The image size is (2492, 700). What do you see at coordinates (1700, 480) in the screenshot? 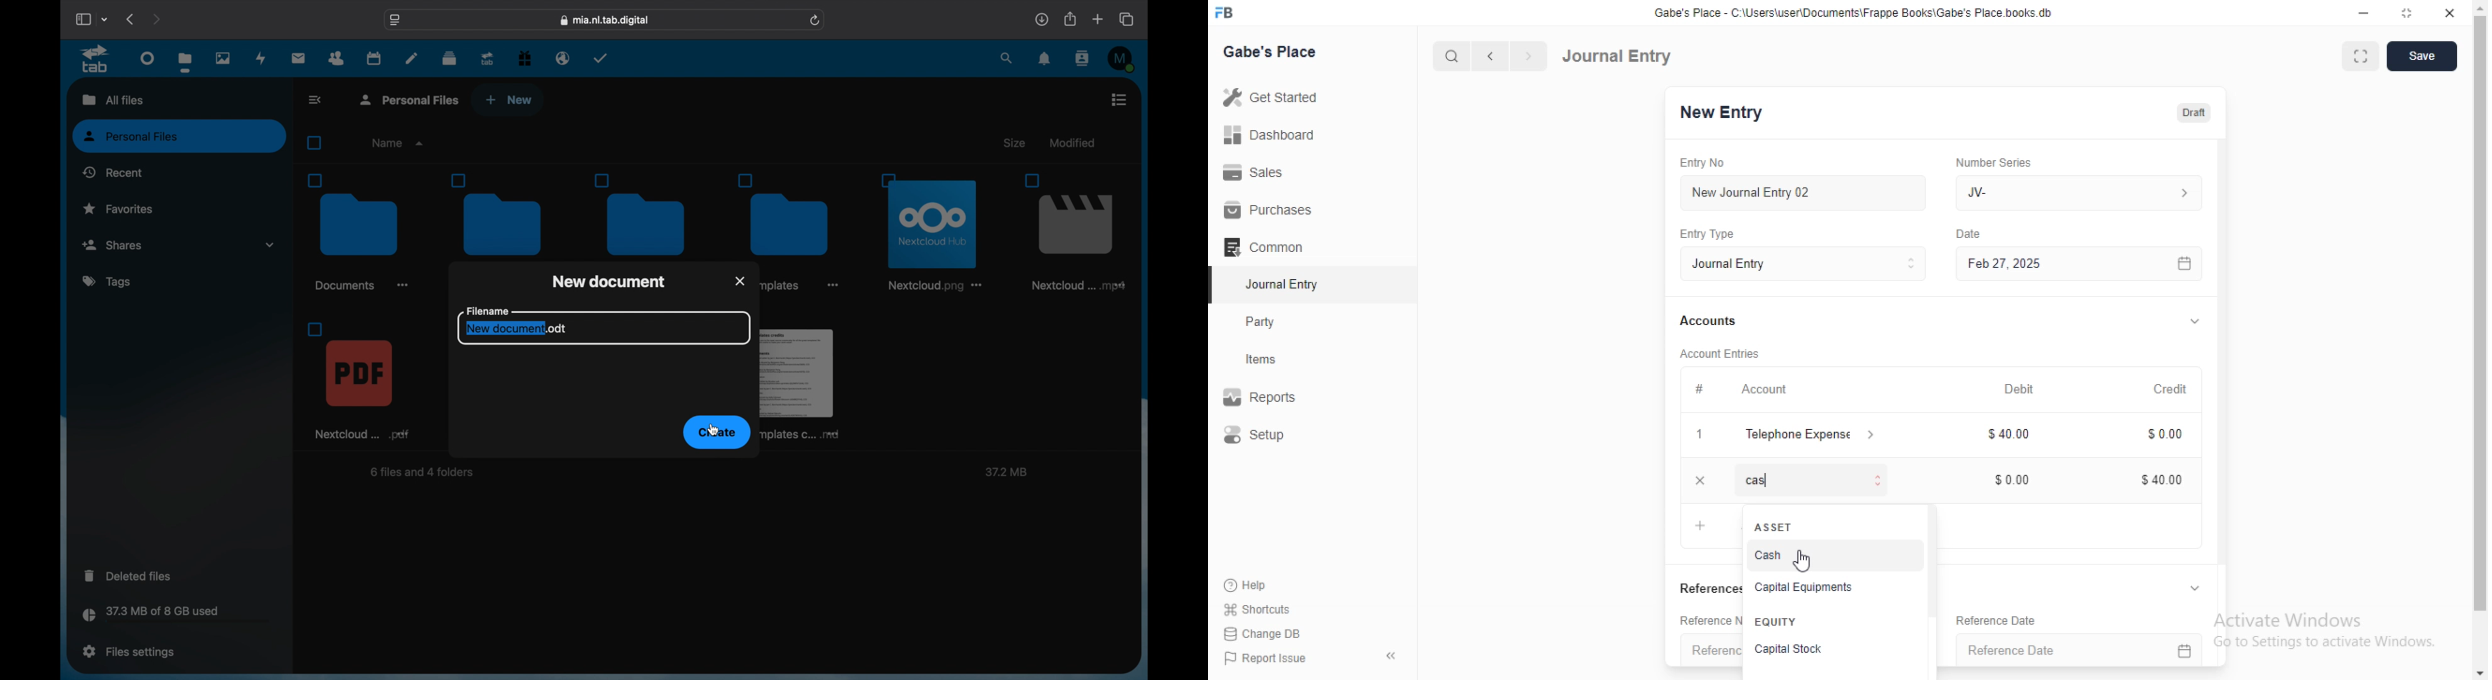
I see `Close` at bounding box center [1700, 480].